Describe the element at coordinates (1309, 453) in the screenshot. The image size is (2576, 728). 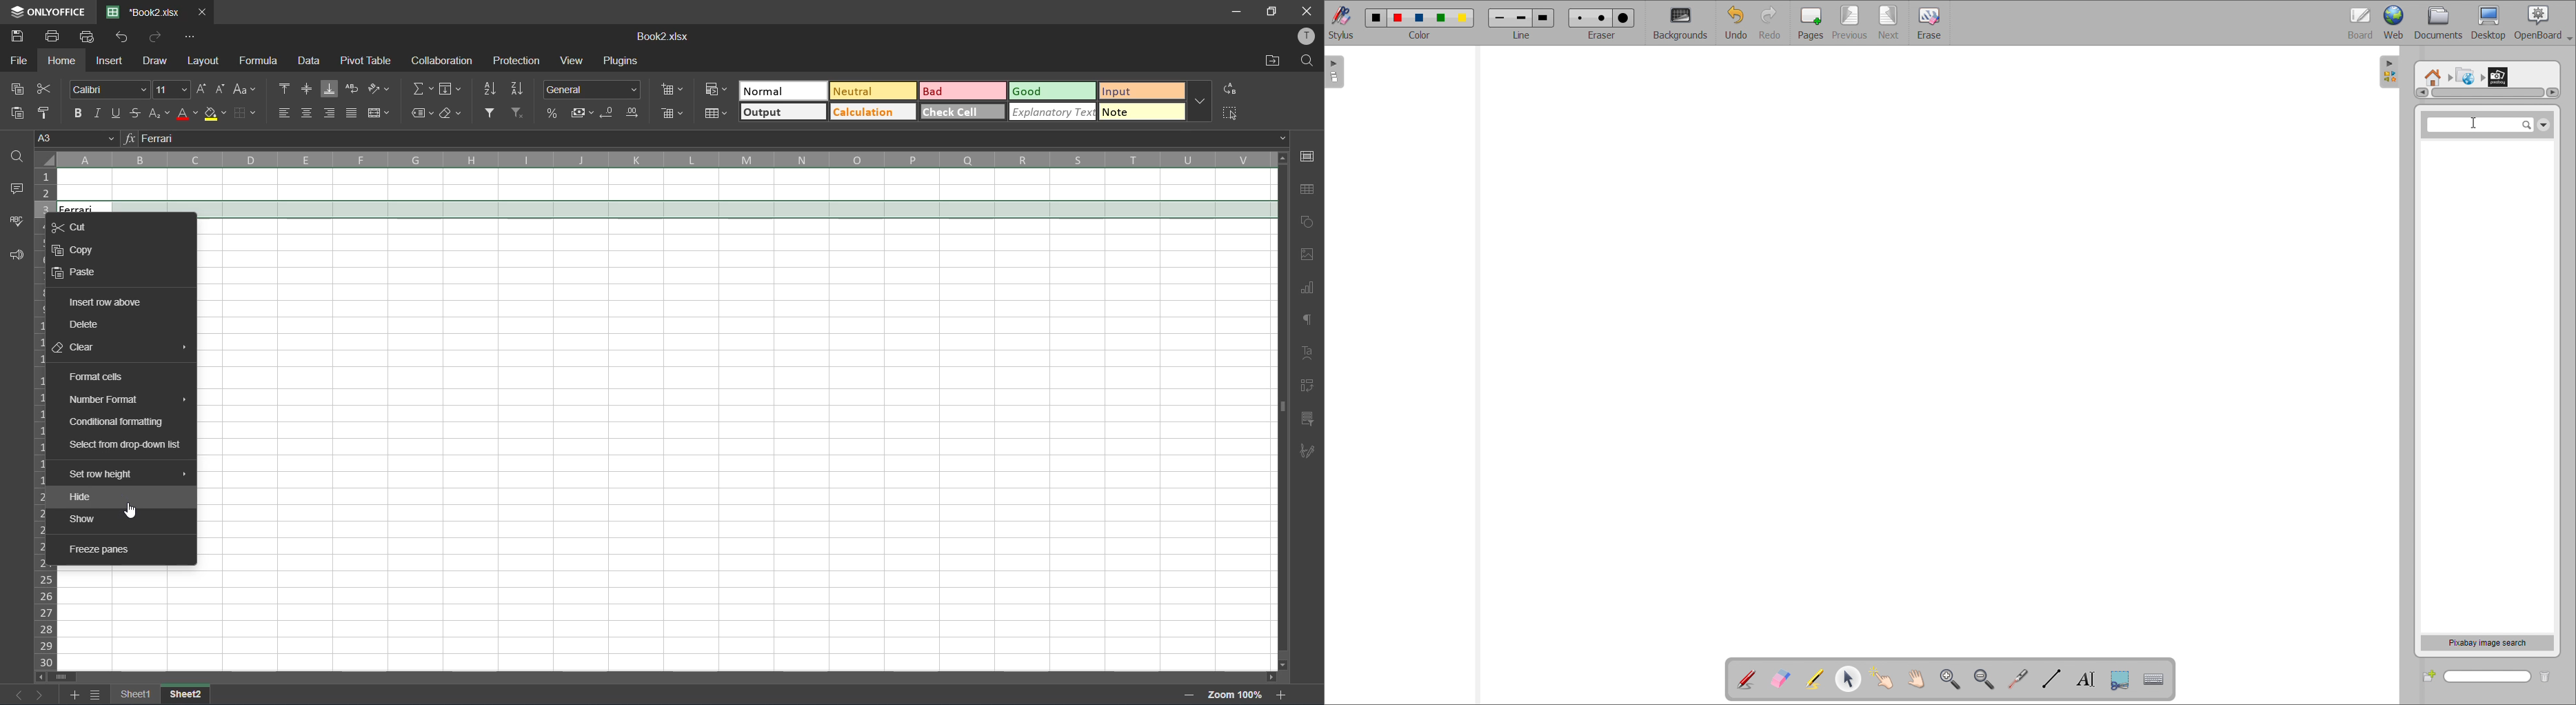
I see `signature` at that location.